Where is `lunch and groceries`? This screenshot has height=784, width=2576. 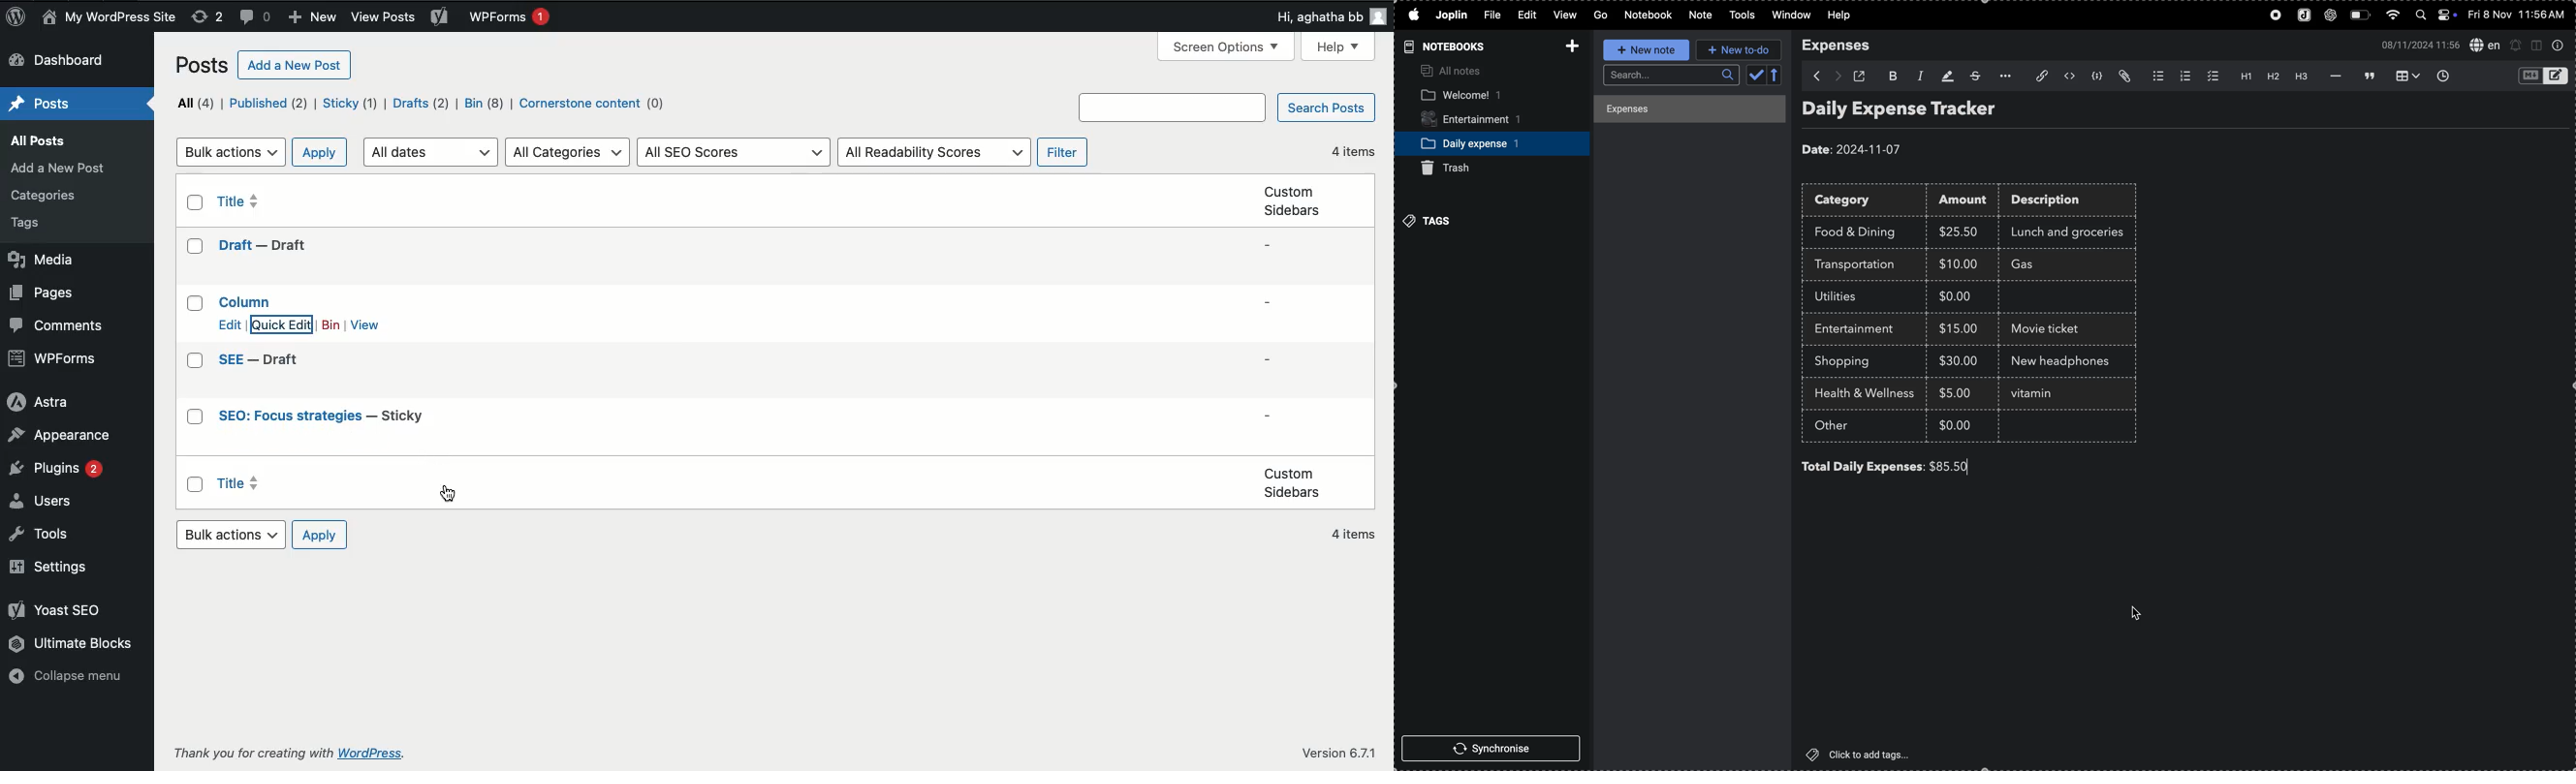 lunch and groceries is located at coordinates (2073, 231).